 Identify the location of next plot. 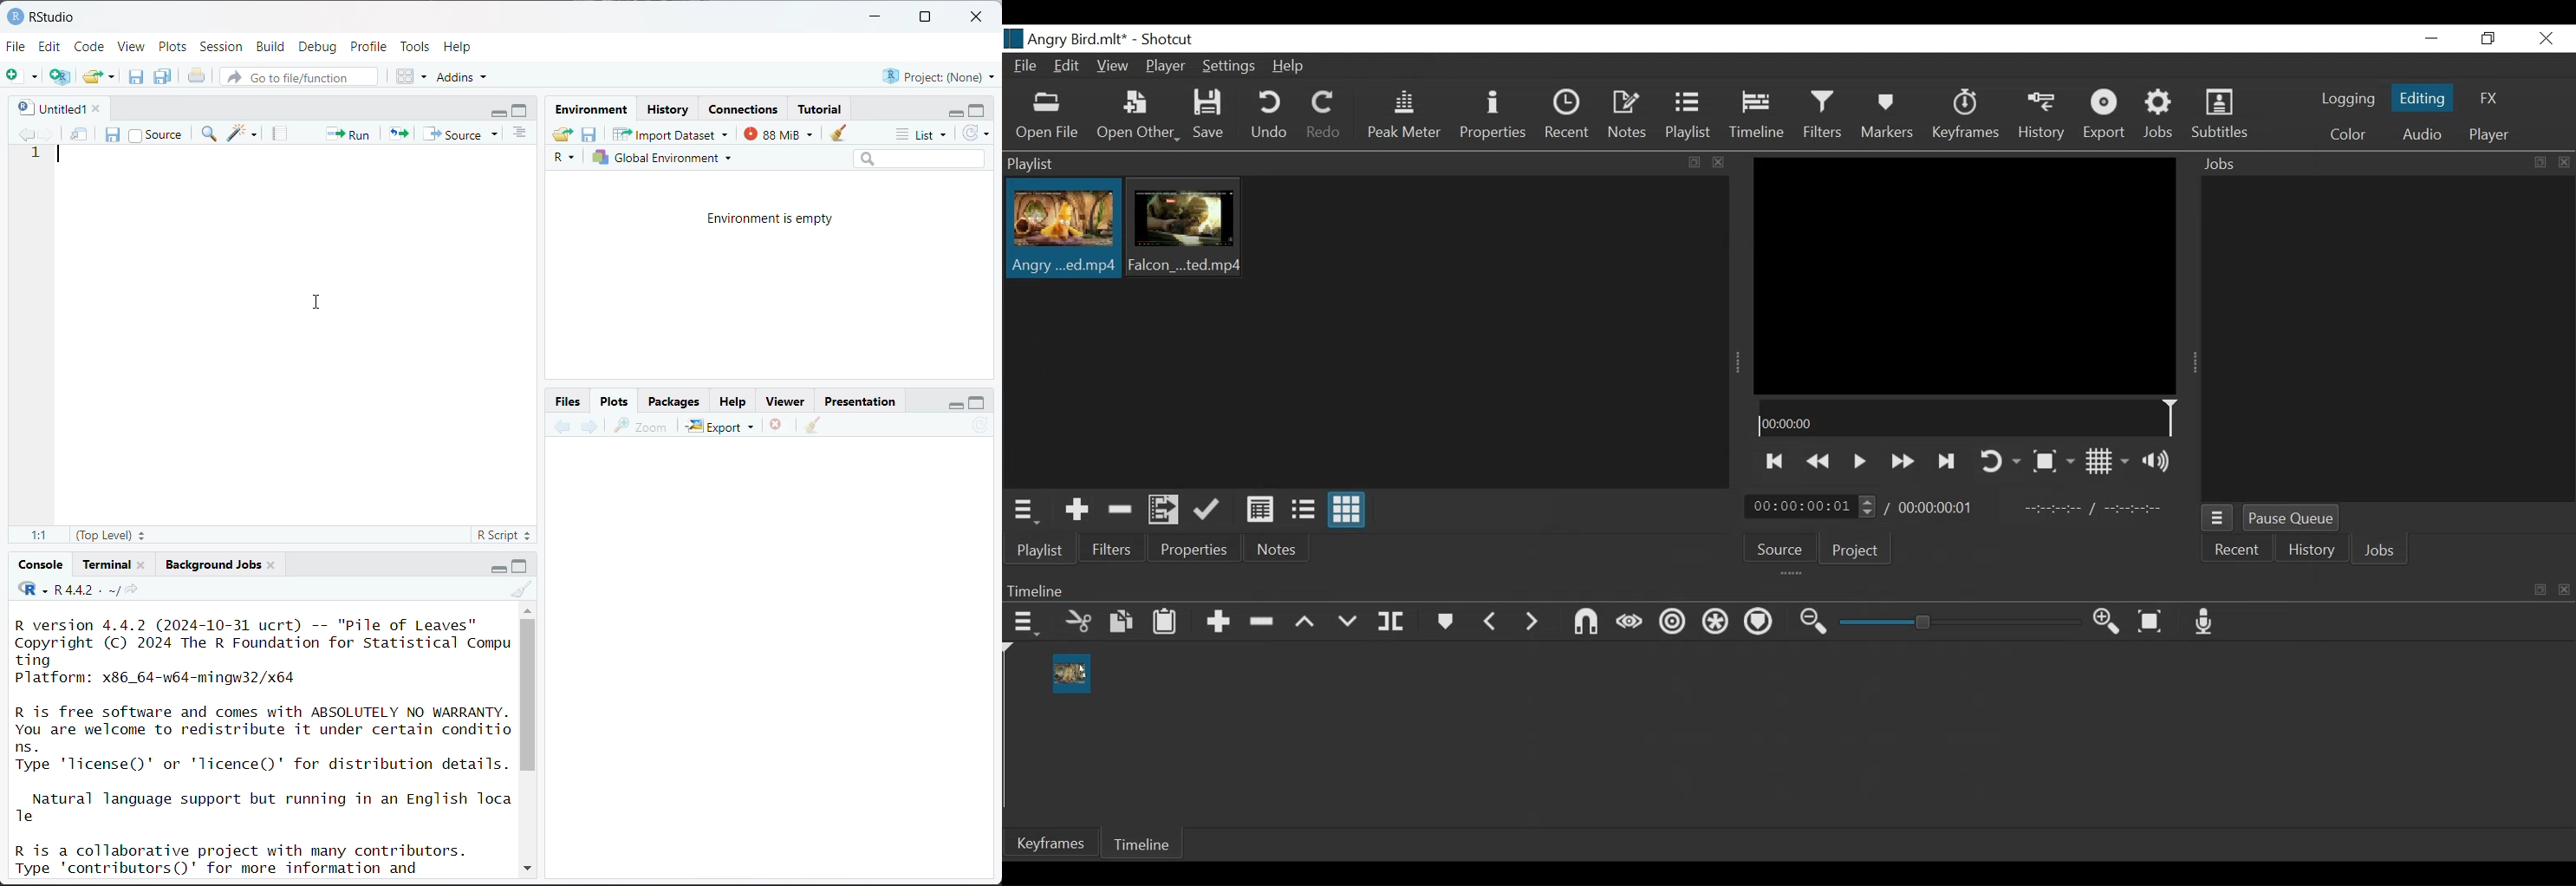
(588, 427).